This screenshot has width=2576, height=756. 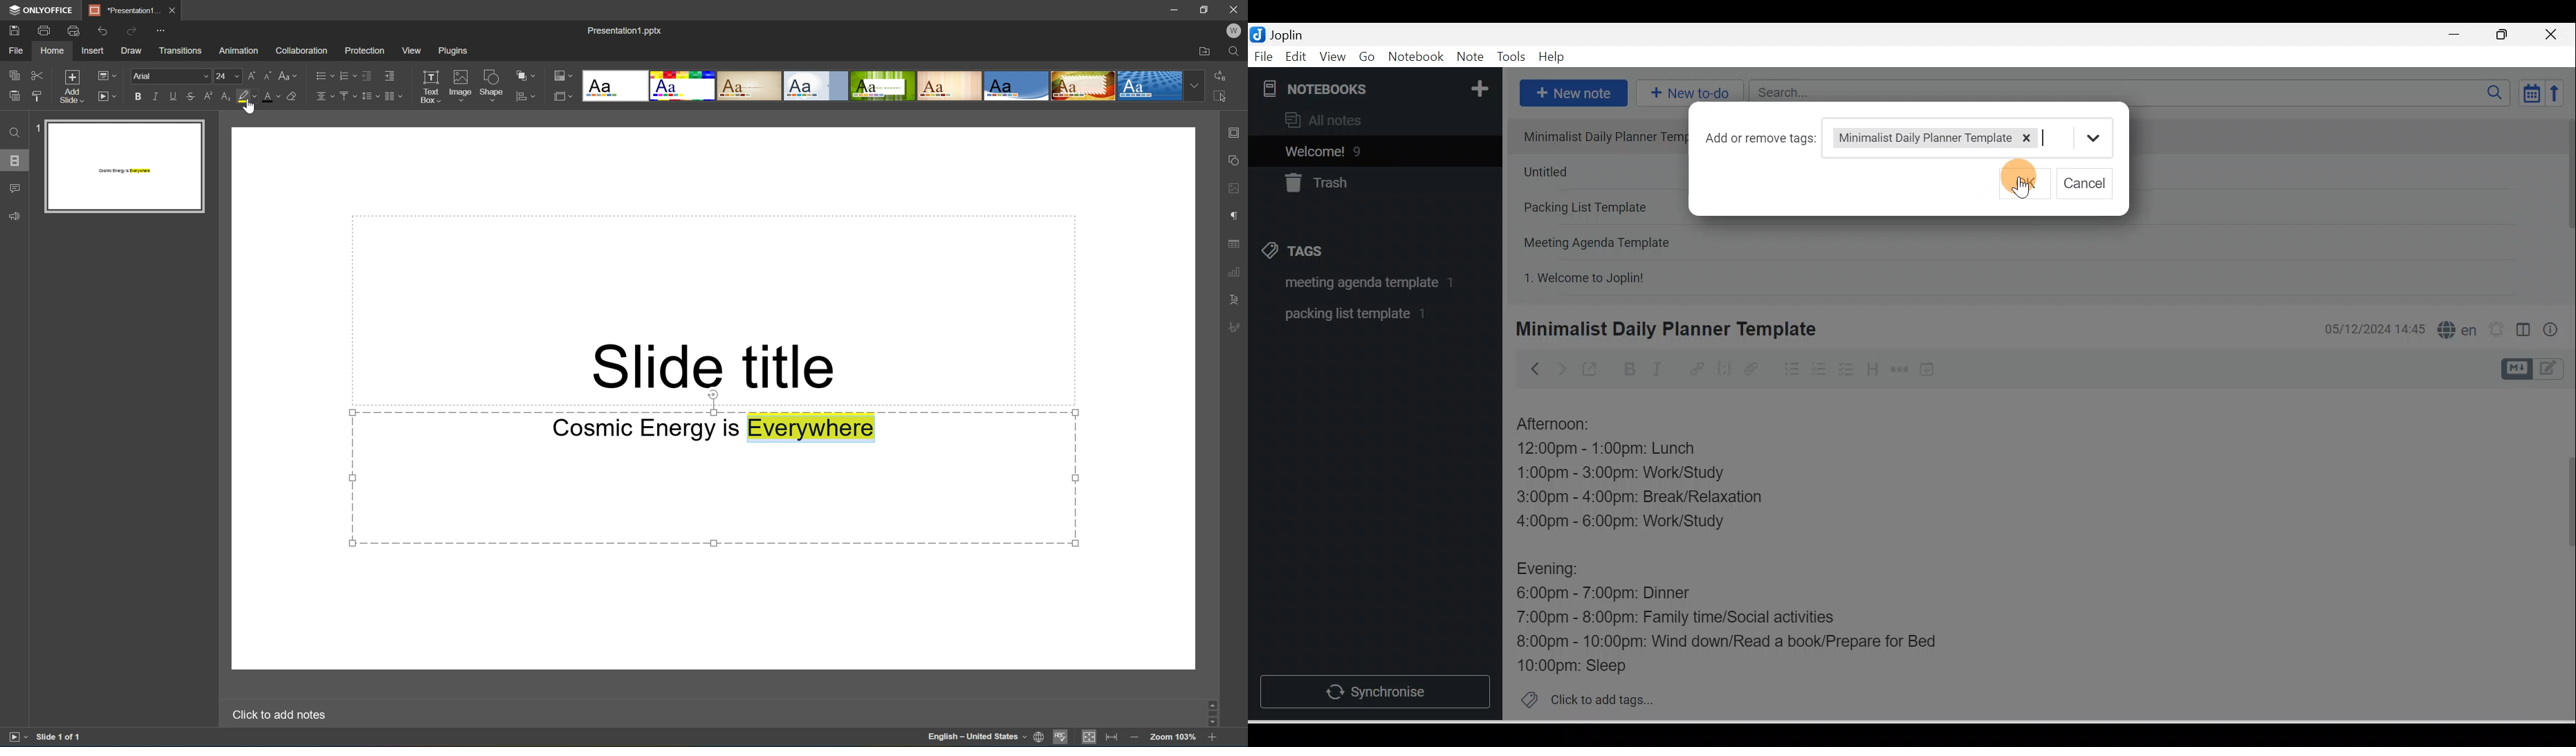 I want to click on Paragraph settings, so click(x=1232, y=216).